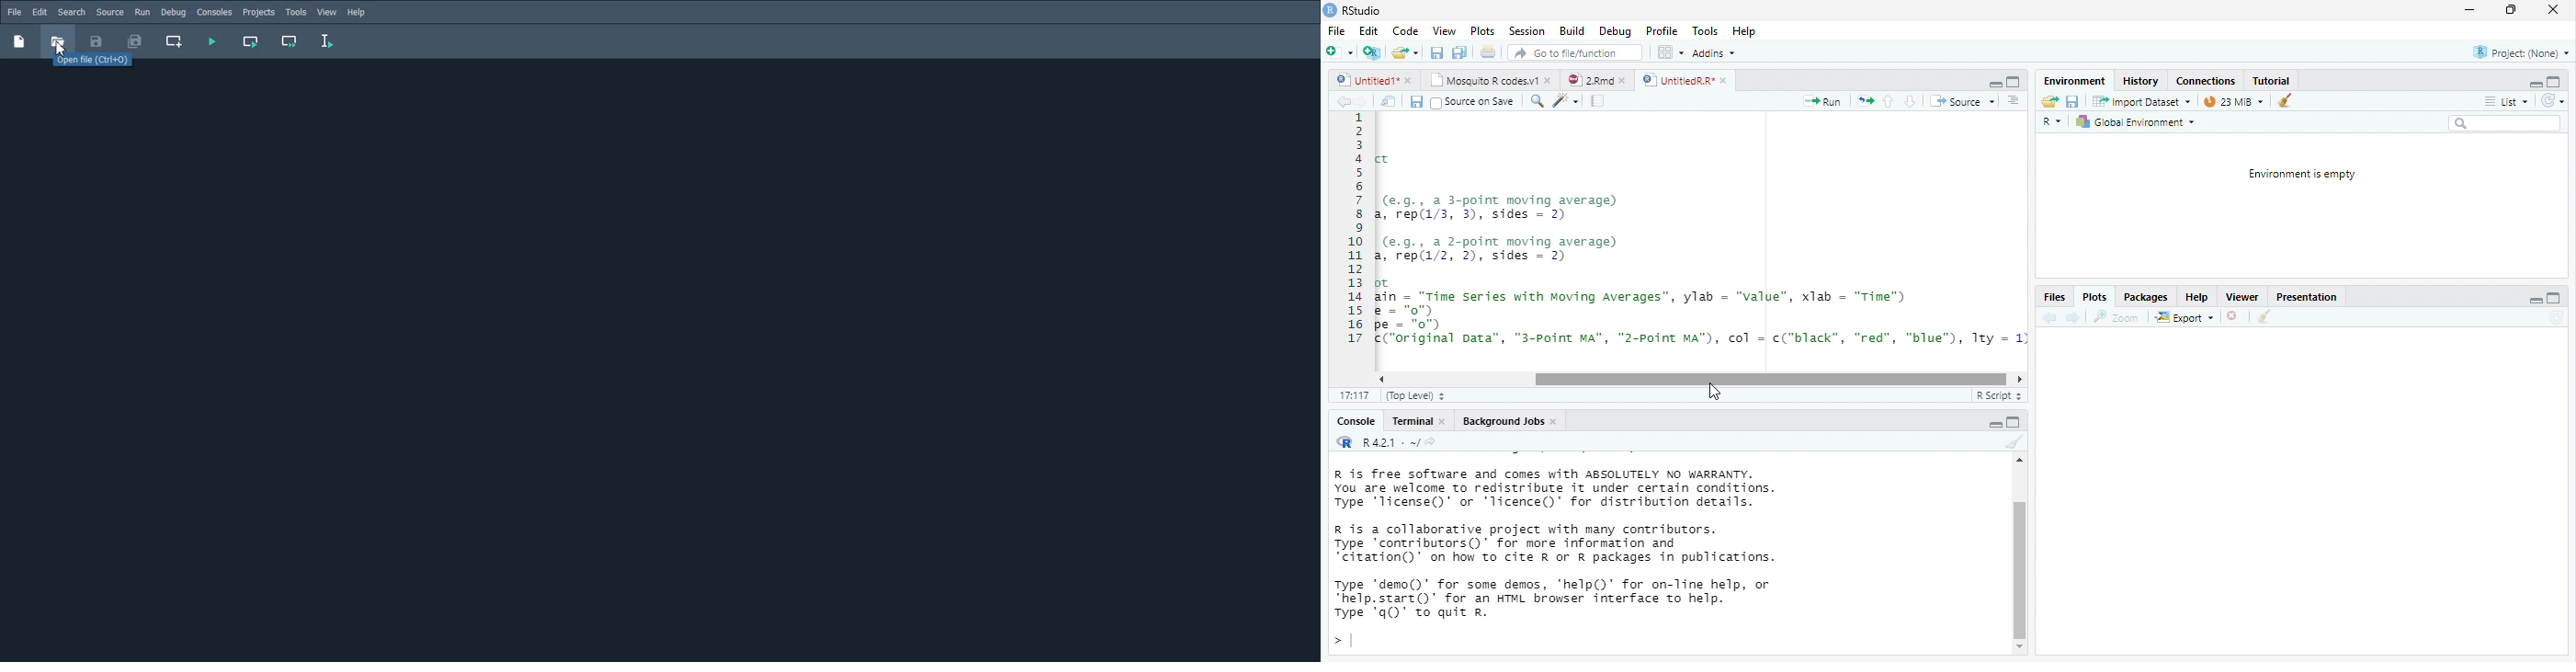 The height and width of the screenshot is (672, 2576). Describe the element at coordinates (1662, 31) in the screenshot. I see `Profile` at that location.